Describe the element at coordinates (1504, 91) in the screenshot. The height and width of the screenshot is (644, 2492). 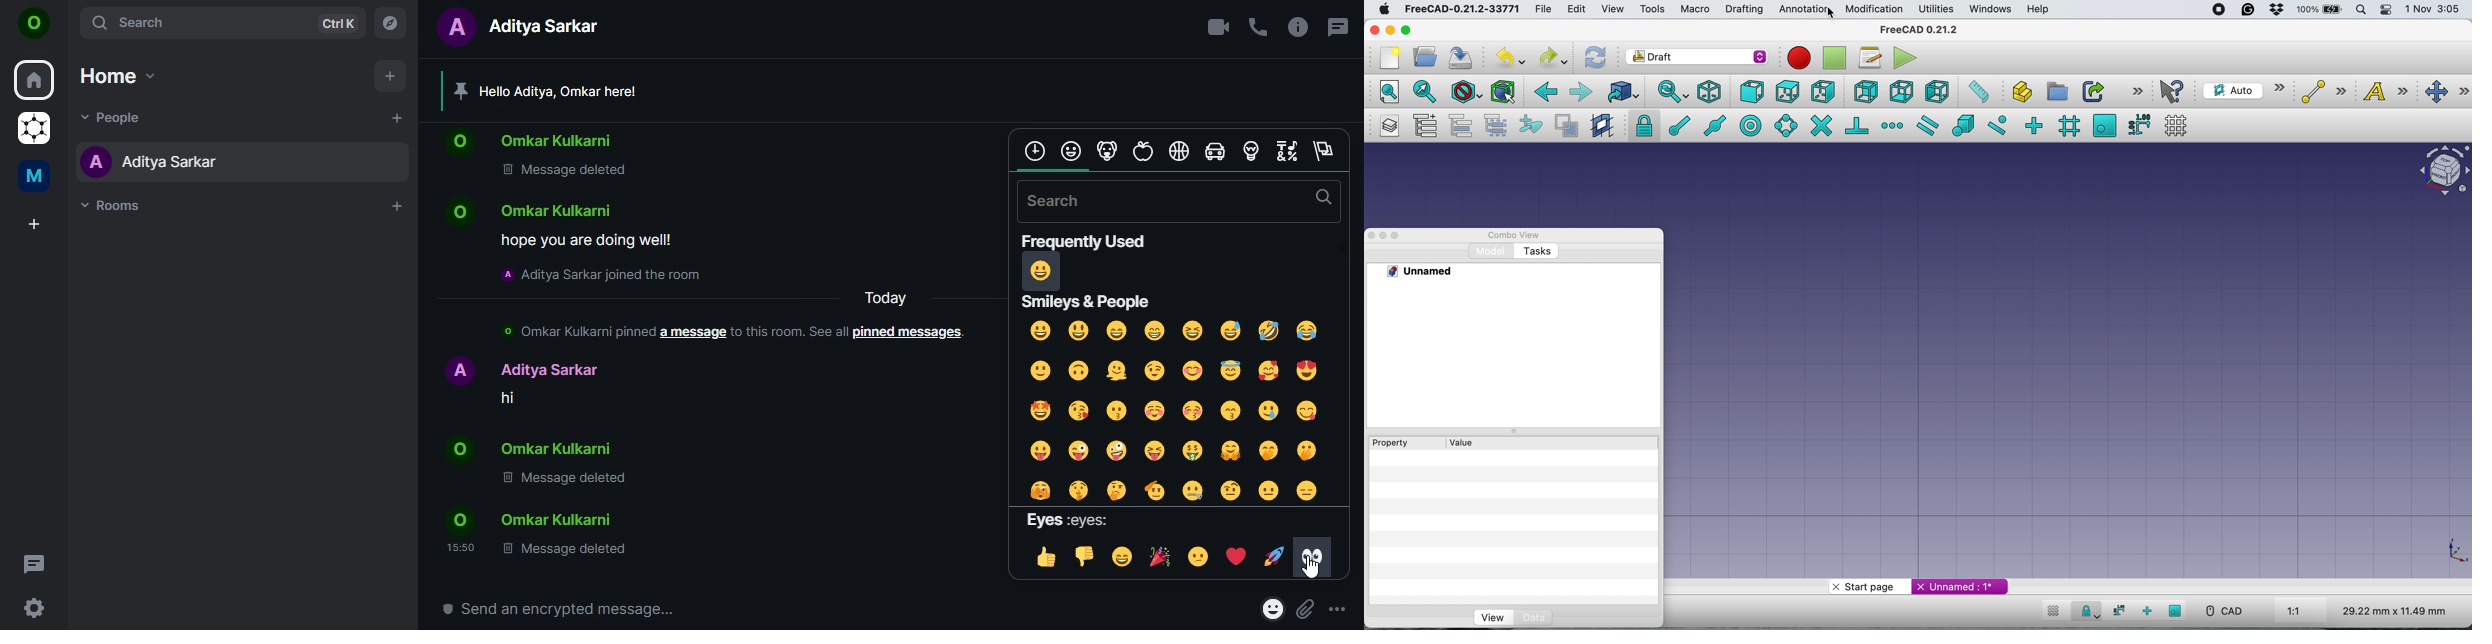
I see `Selection filter` at that location.